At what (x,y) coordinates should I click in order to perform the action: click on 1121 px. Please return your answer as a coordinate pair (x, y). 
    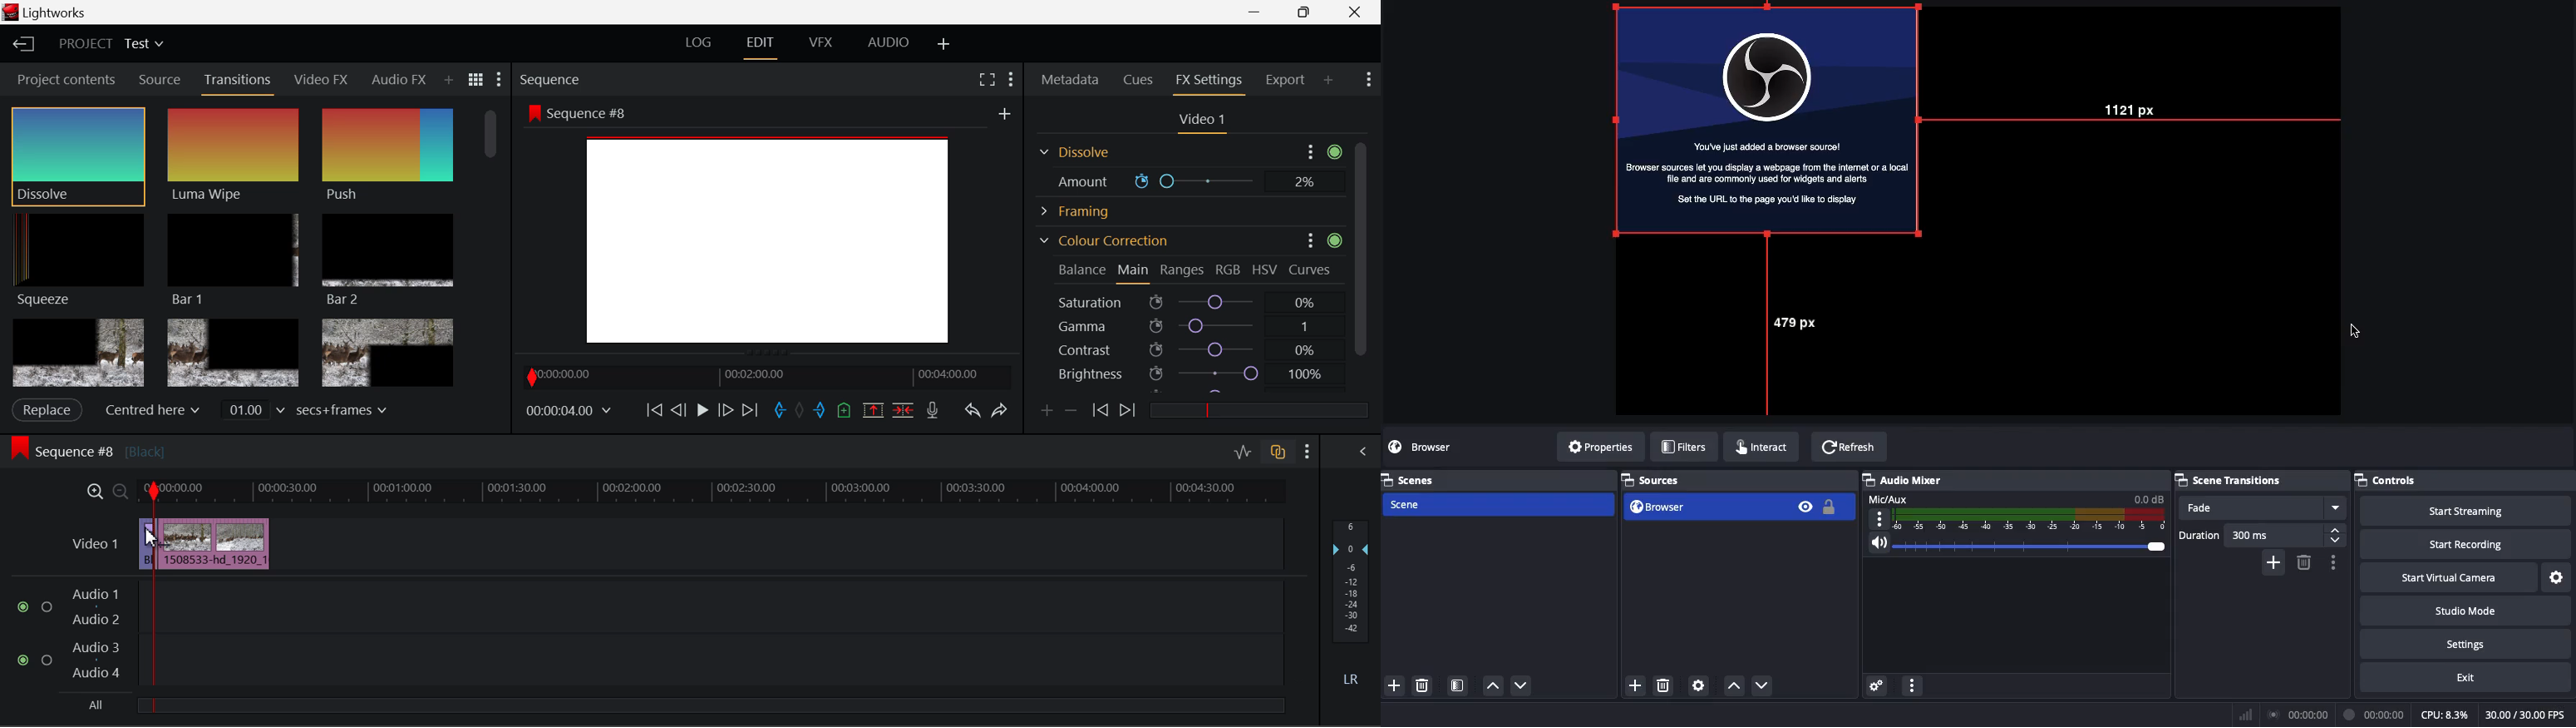
    Looking at the image, I should click on (2135, 110).